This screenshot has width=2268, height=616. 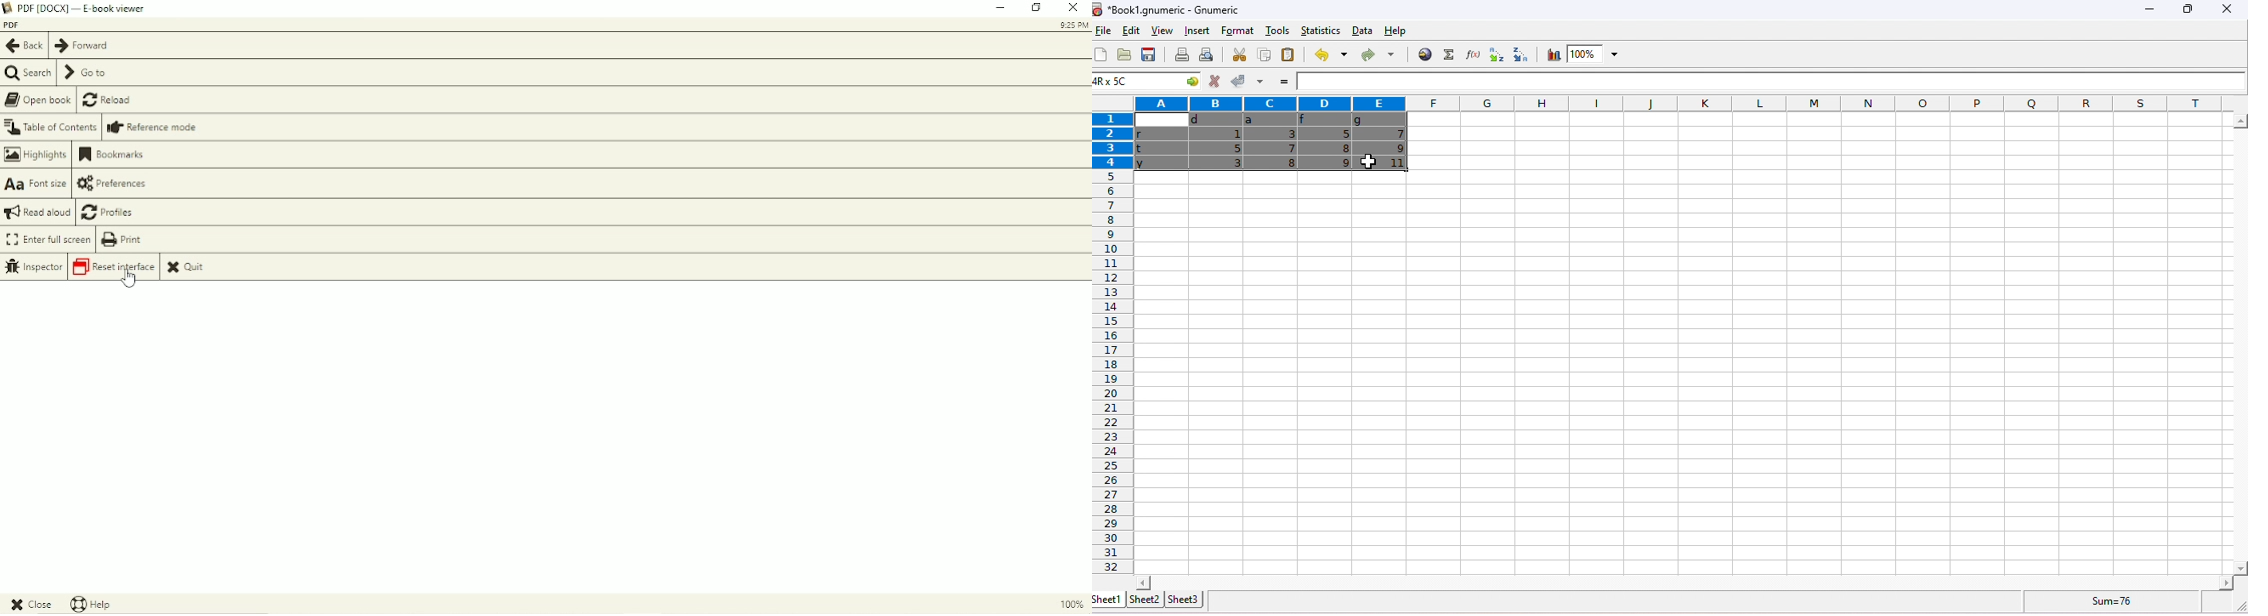 I want to click on Profiles, so click(x=109, y=212).